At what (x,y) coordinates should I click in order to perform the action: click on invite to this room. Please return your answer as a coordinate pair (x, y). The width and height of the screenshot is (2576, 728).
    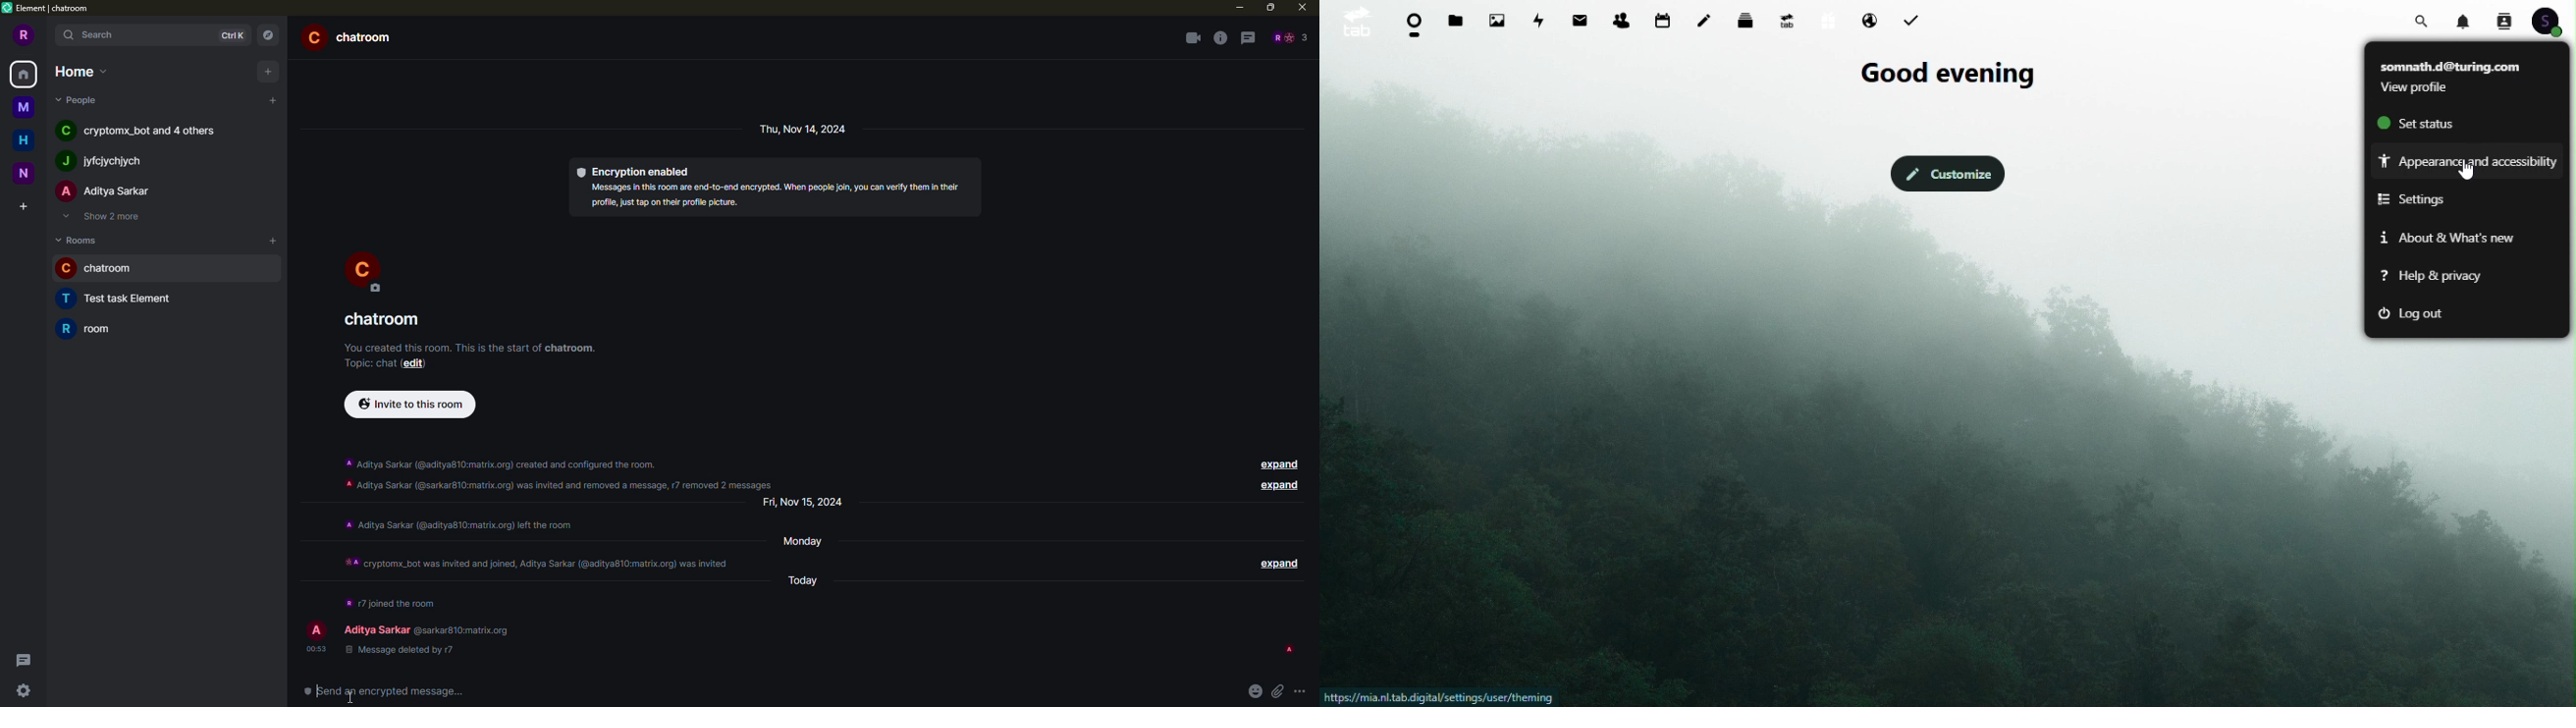
    Looking at the image, I should click on (414, 404).